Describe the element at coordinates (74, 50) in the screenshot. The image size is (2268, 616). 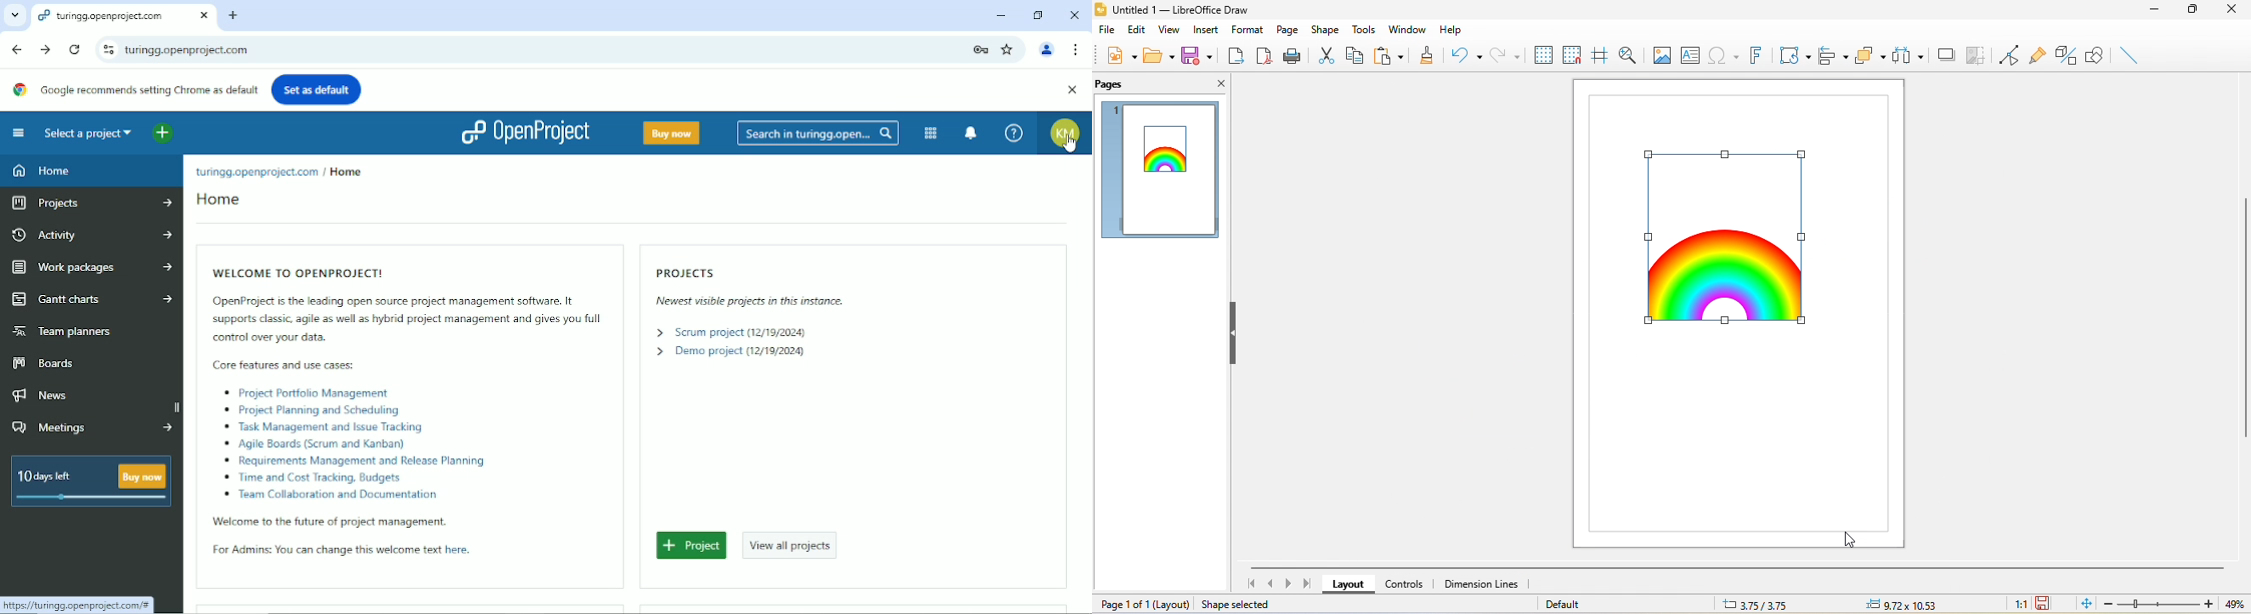
I see `Reload this page` at that location.